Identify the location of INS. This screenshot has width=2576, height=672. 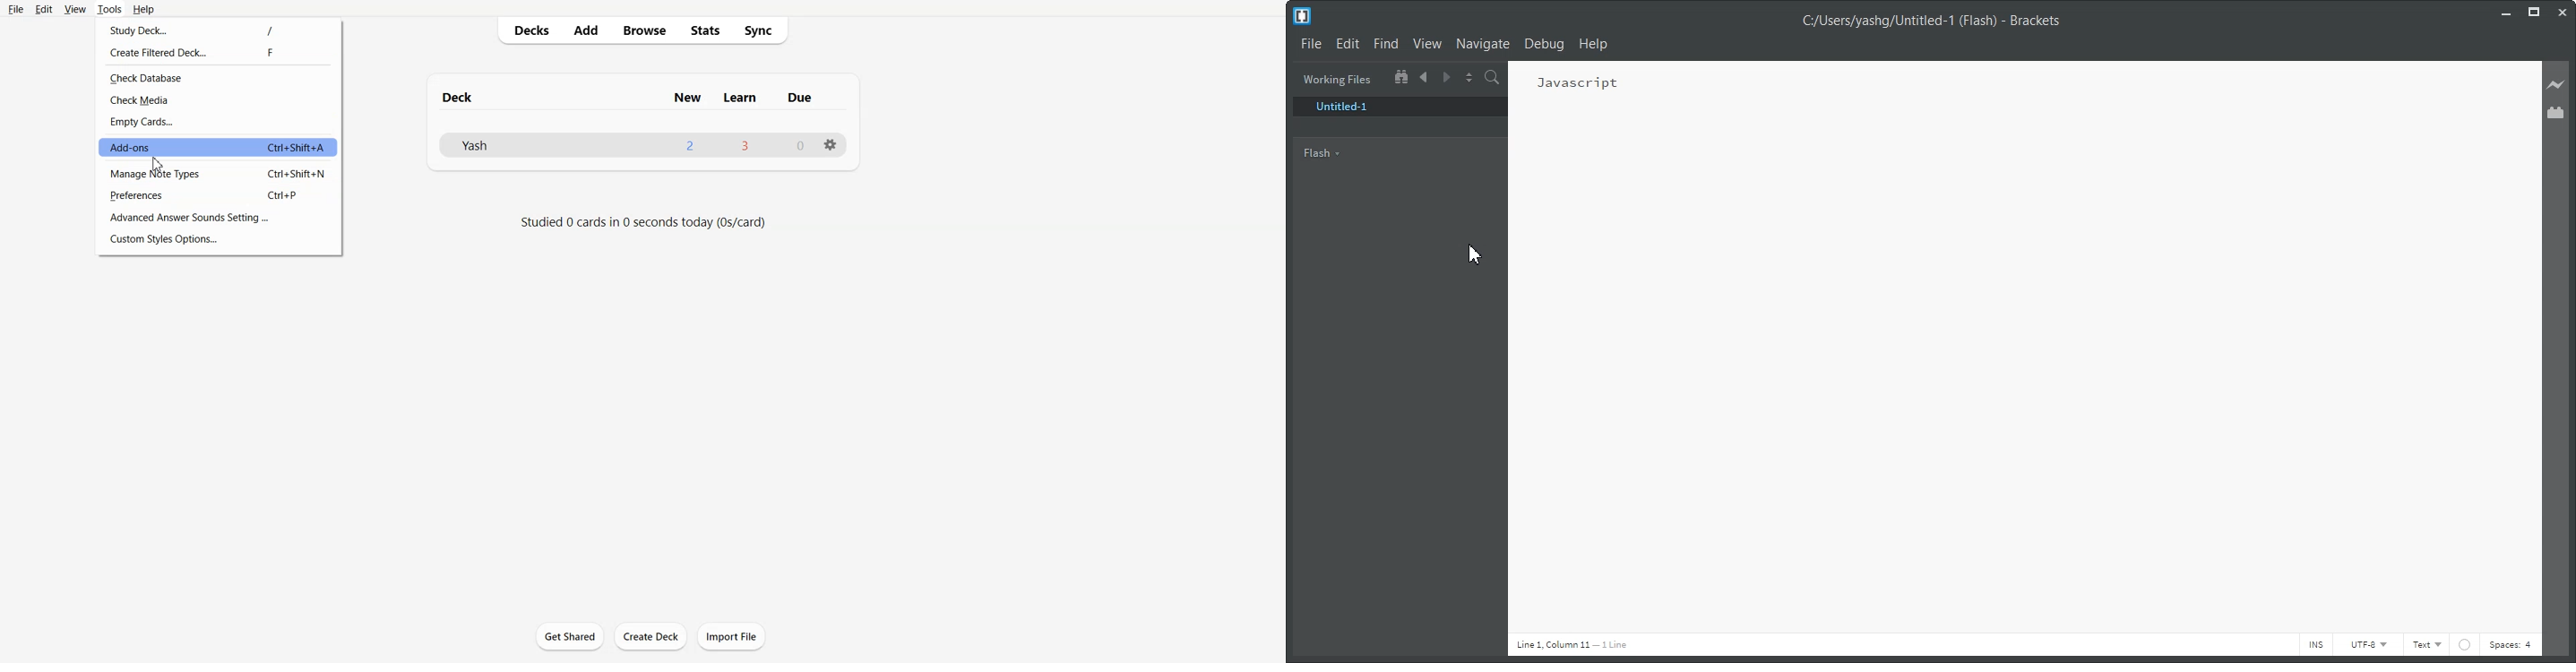
(2316, 644).